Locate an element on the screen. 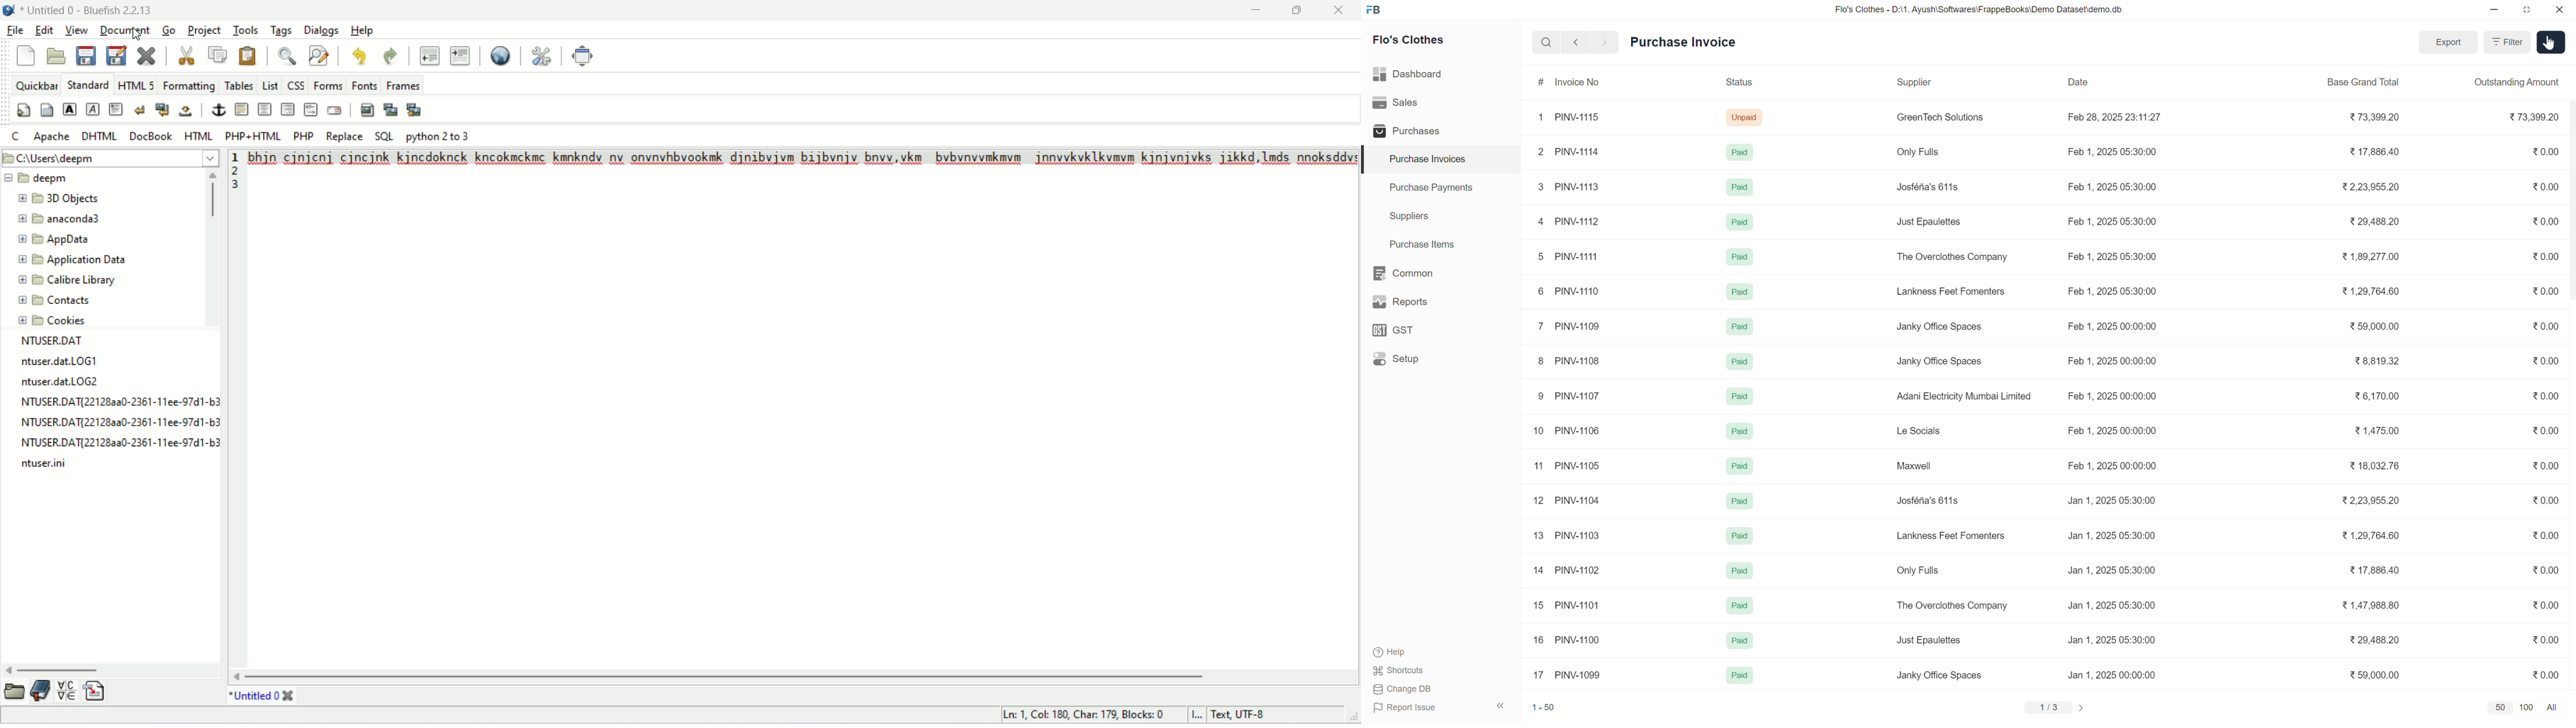  Feb 1, 2025 05:30:00 is located at coordinates (2116, 292).